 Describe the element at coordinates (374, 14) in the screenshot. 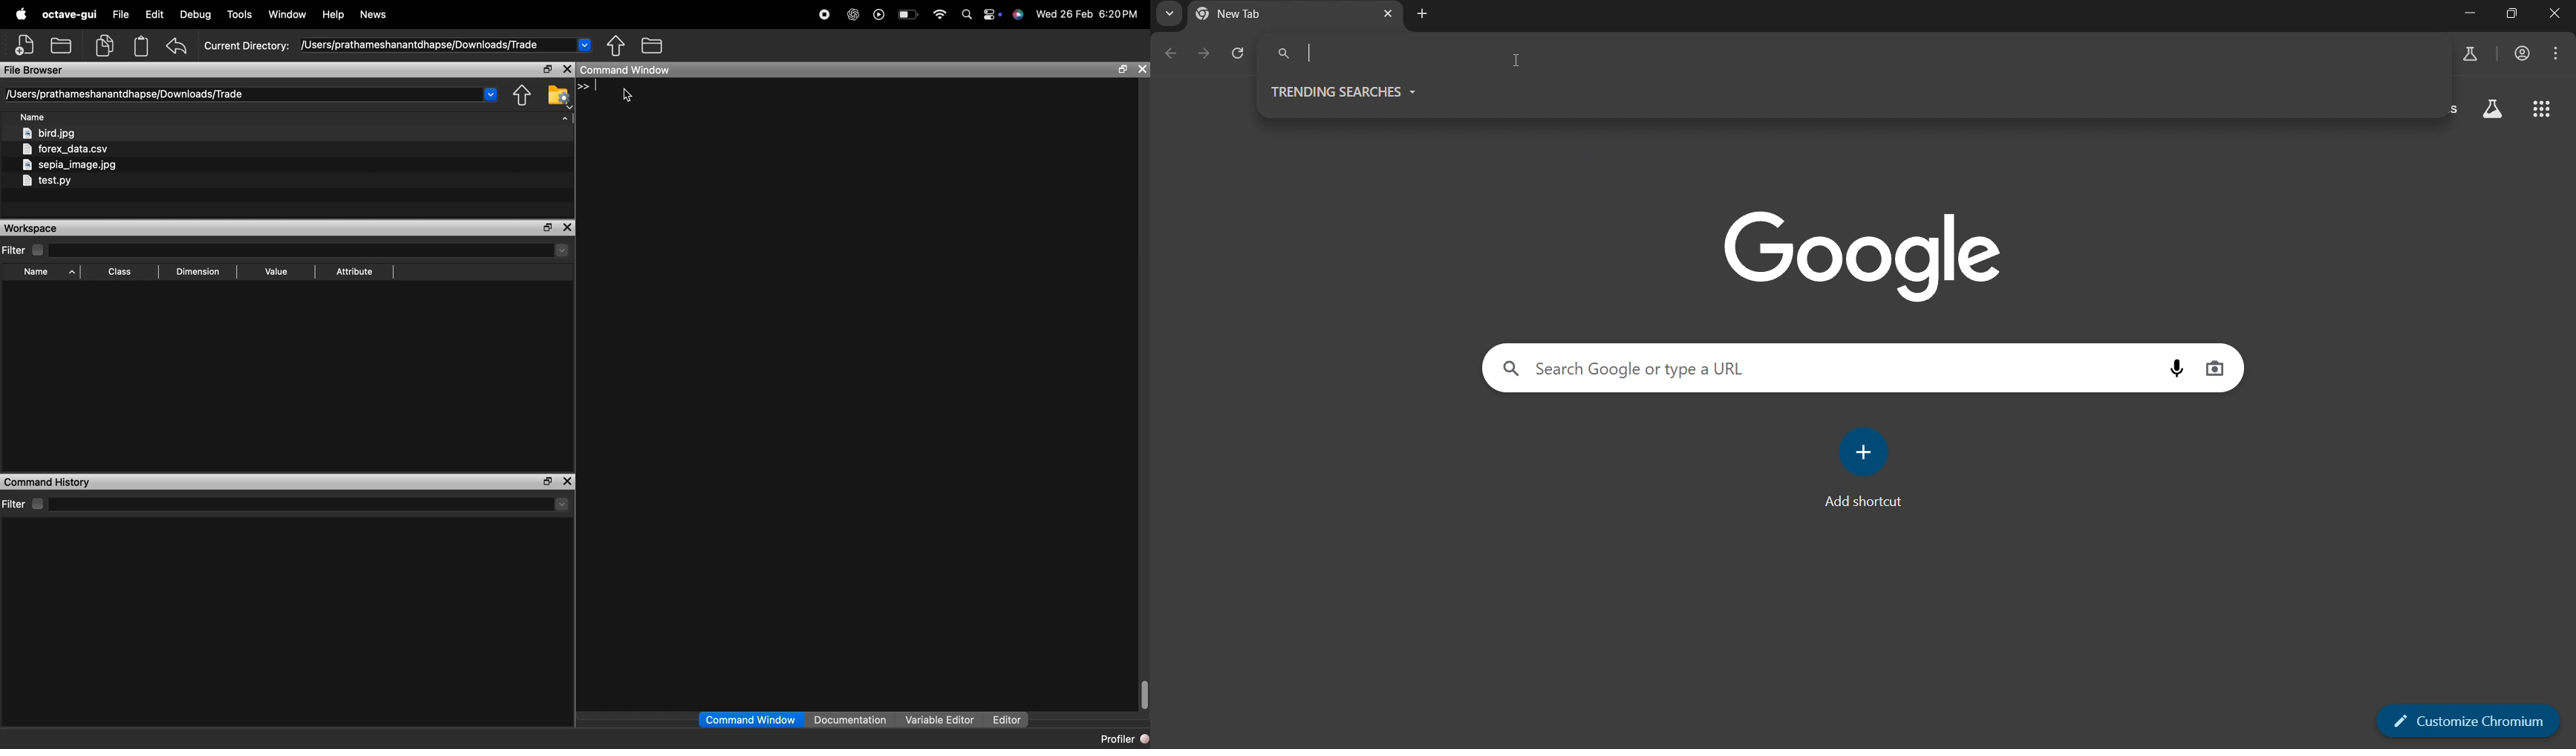

I see `News` at that location.